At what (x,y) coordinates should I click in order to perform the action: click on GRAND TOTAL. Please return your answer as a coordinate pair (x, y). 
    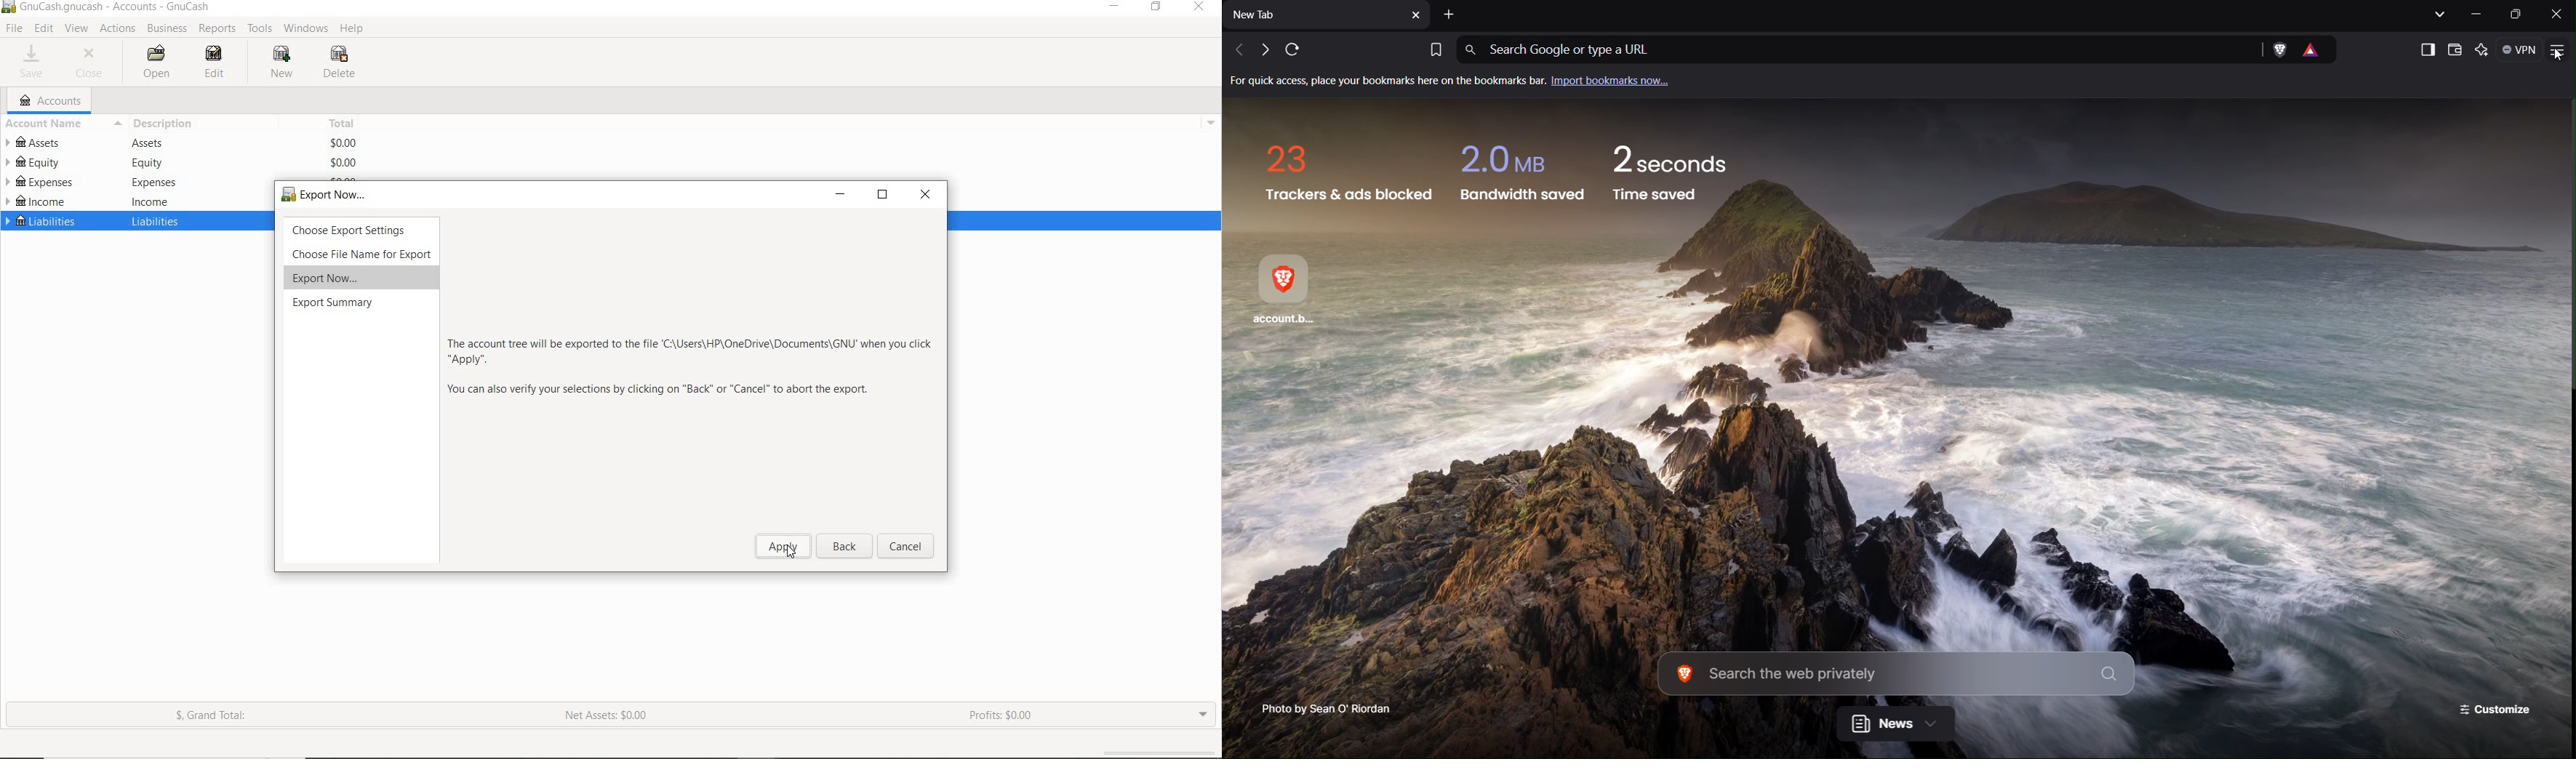
    Looking at the image, I should click on (210, 716).